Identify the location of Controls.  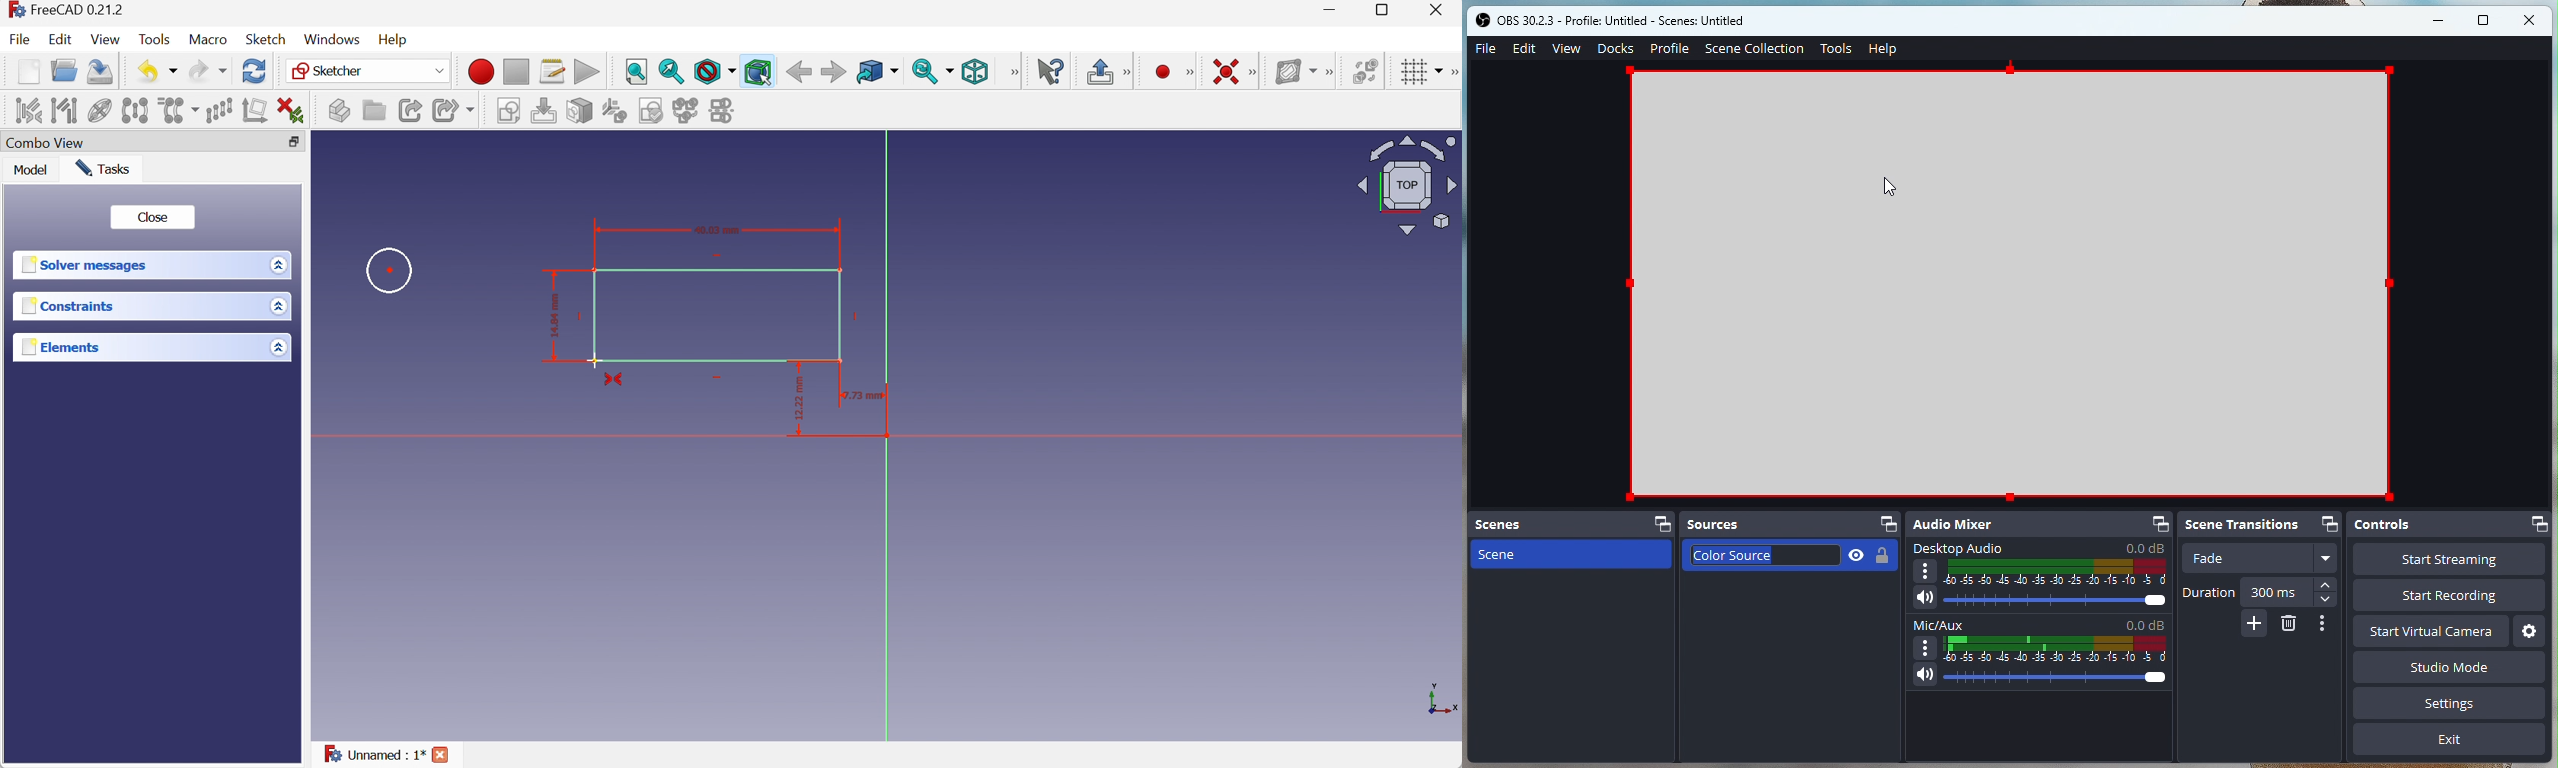
(2450, 527).